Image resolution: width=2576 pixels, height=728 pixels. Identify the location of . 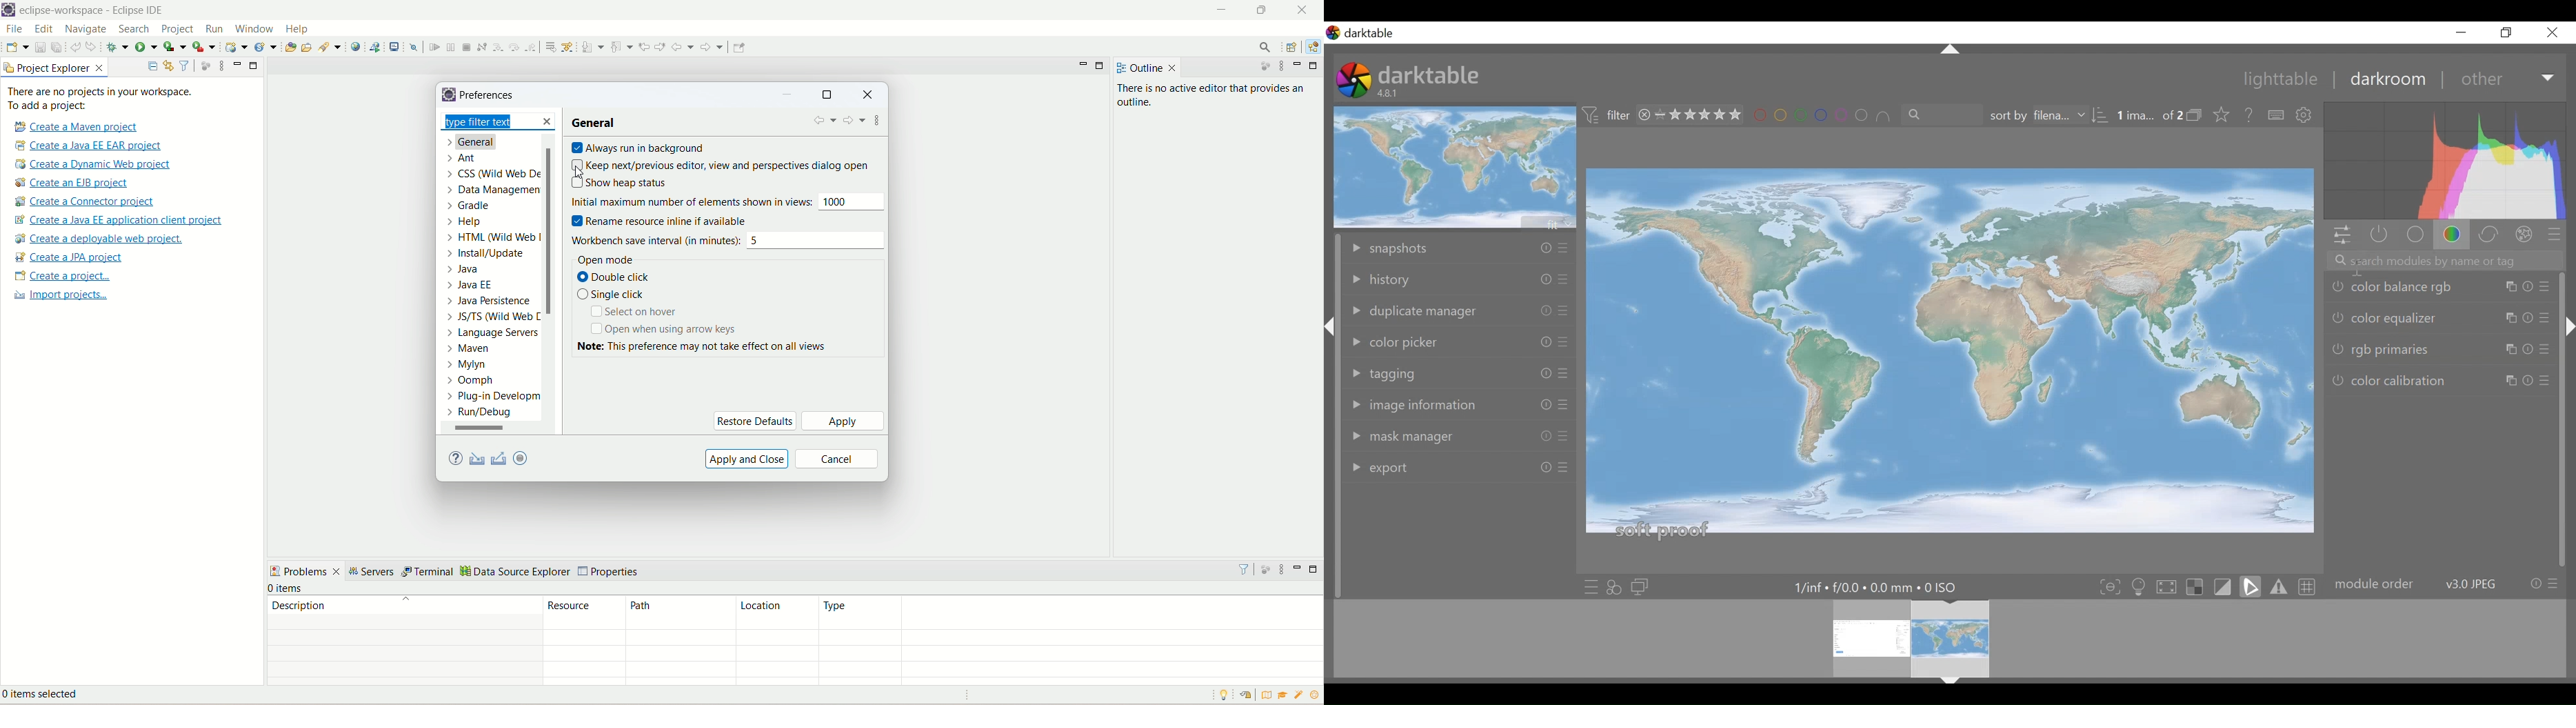
(1542, 375).